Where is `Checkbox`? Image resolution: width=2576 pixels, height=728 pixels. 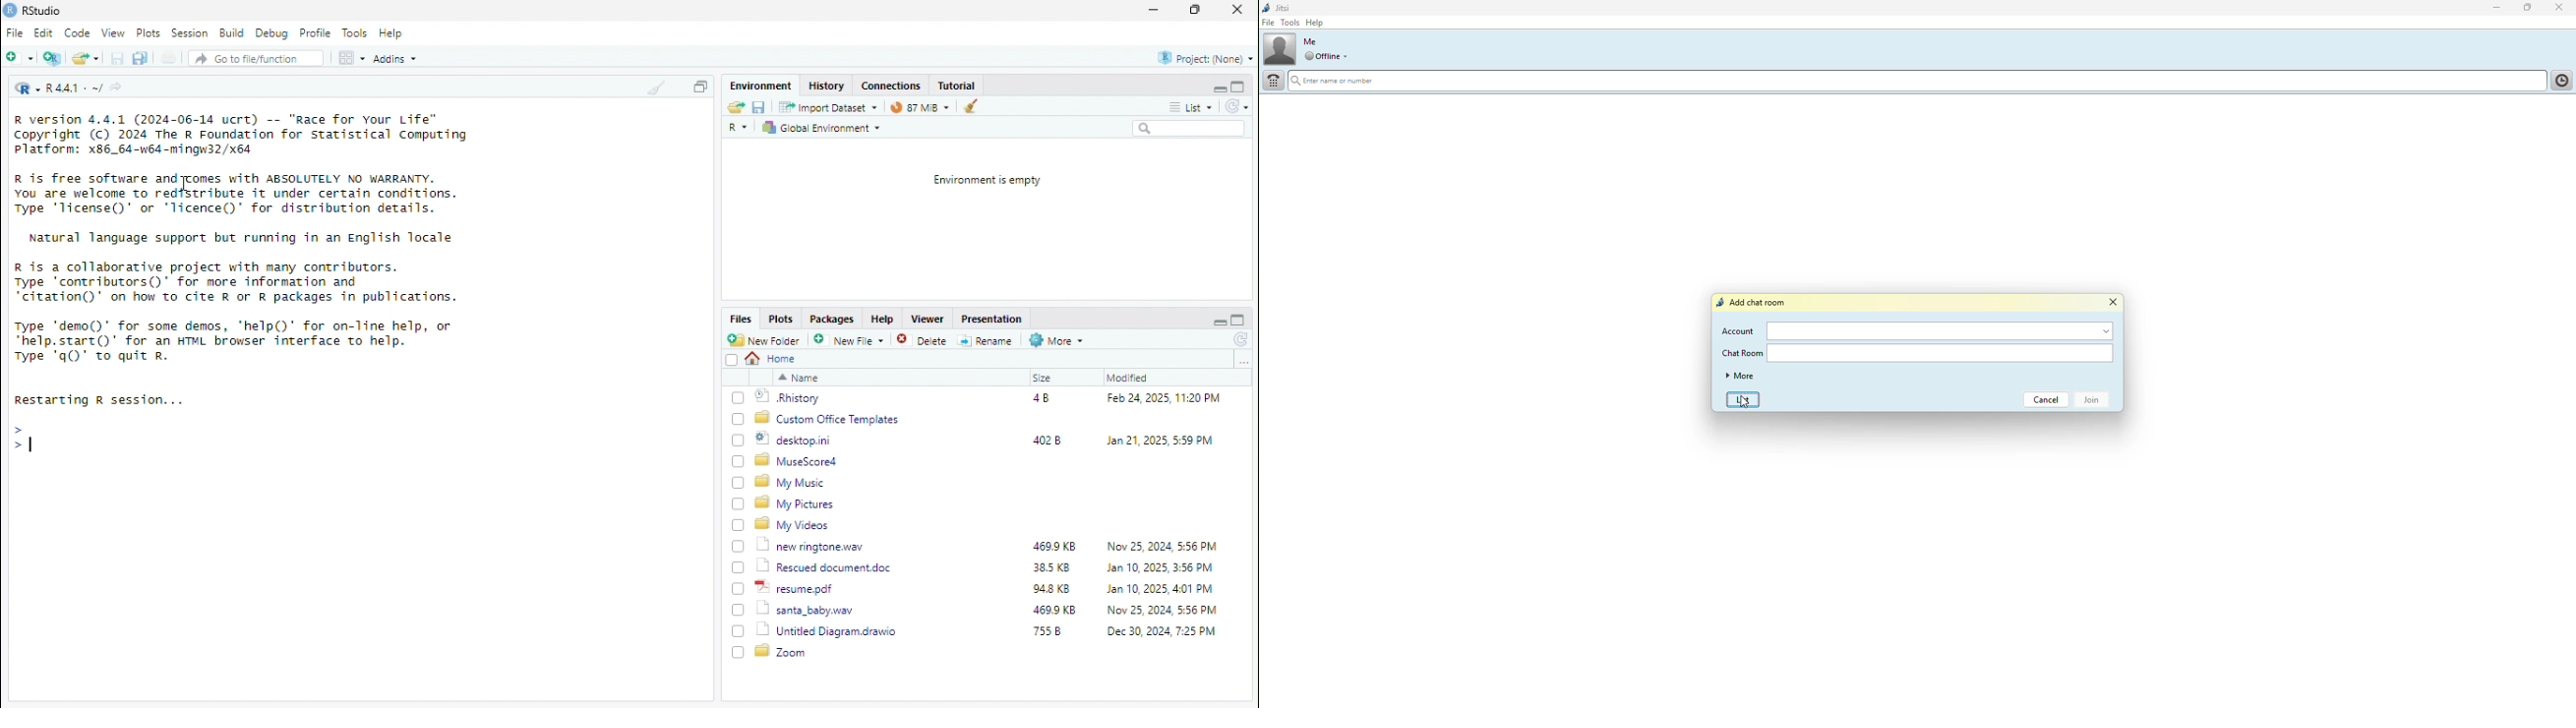
Checkbox is located at coordinates (738, 610).